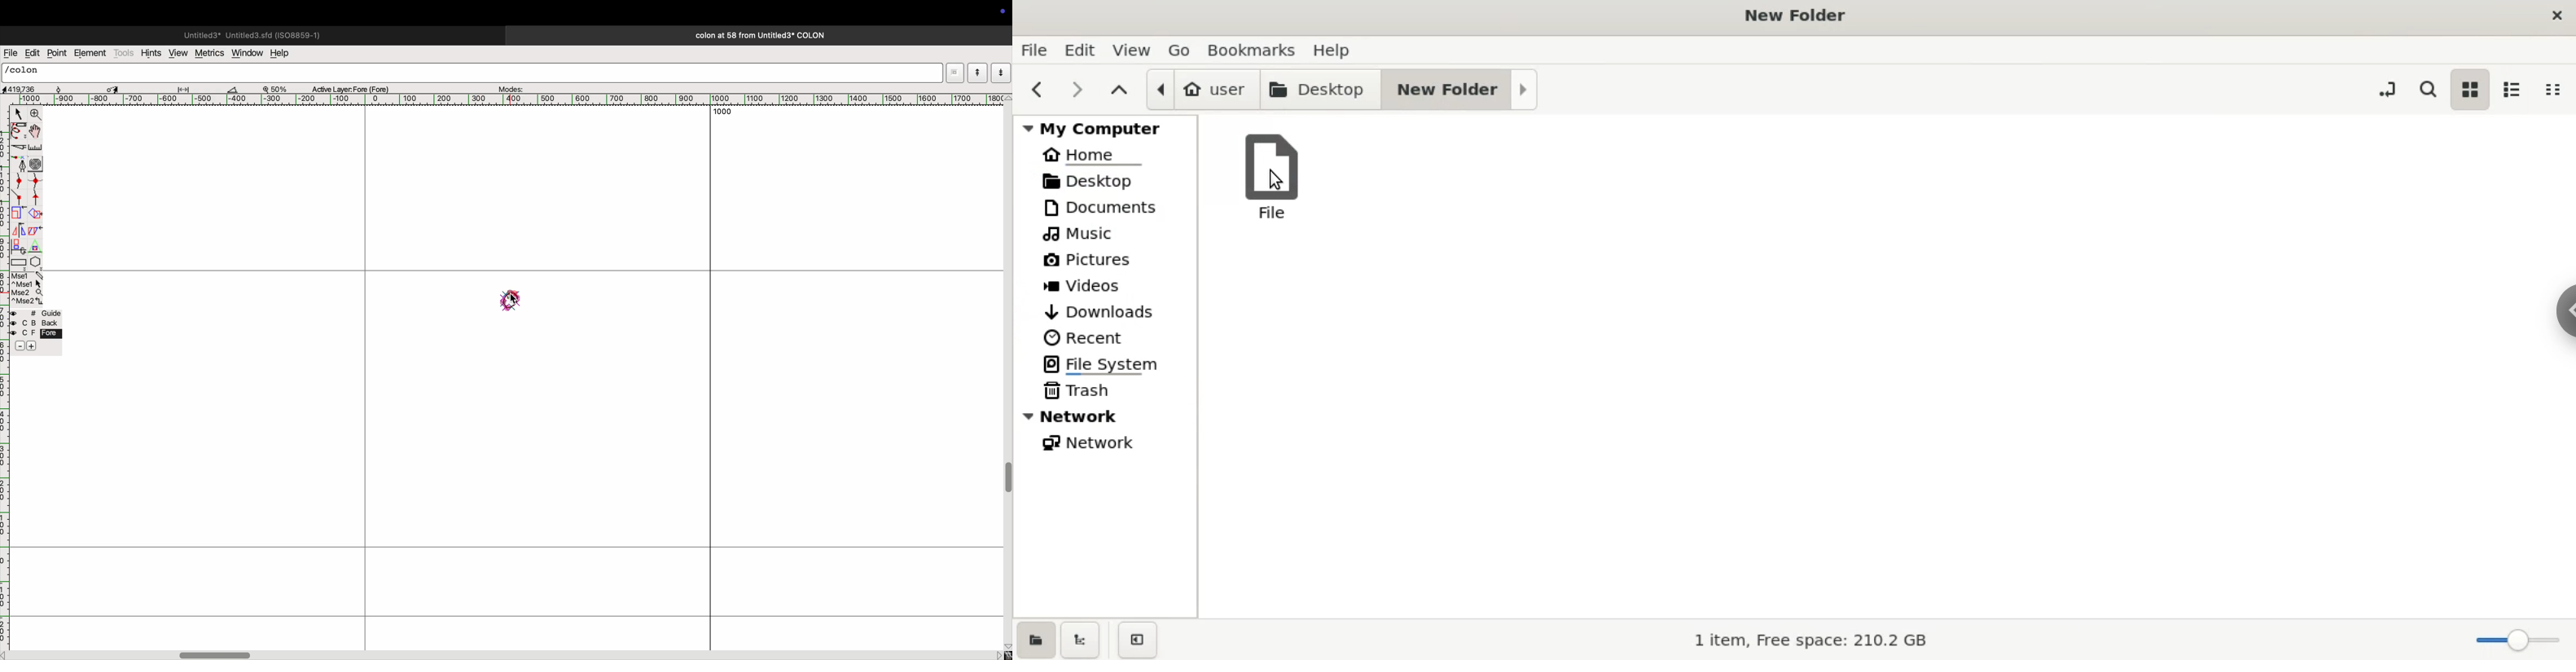 This screenshot has height=672, width=2576. Describe the element at coordinates (36, 255) in the screenshot. I see `pentagon` at that location.